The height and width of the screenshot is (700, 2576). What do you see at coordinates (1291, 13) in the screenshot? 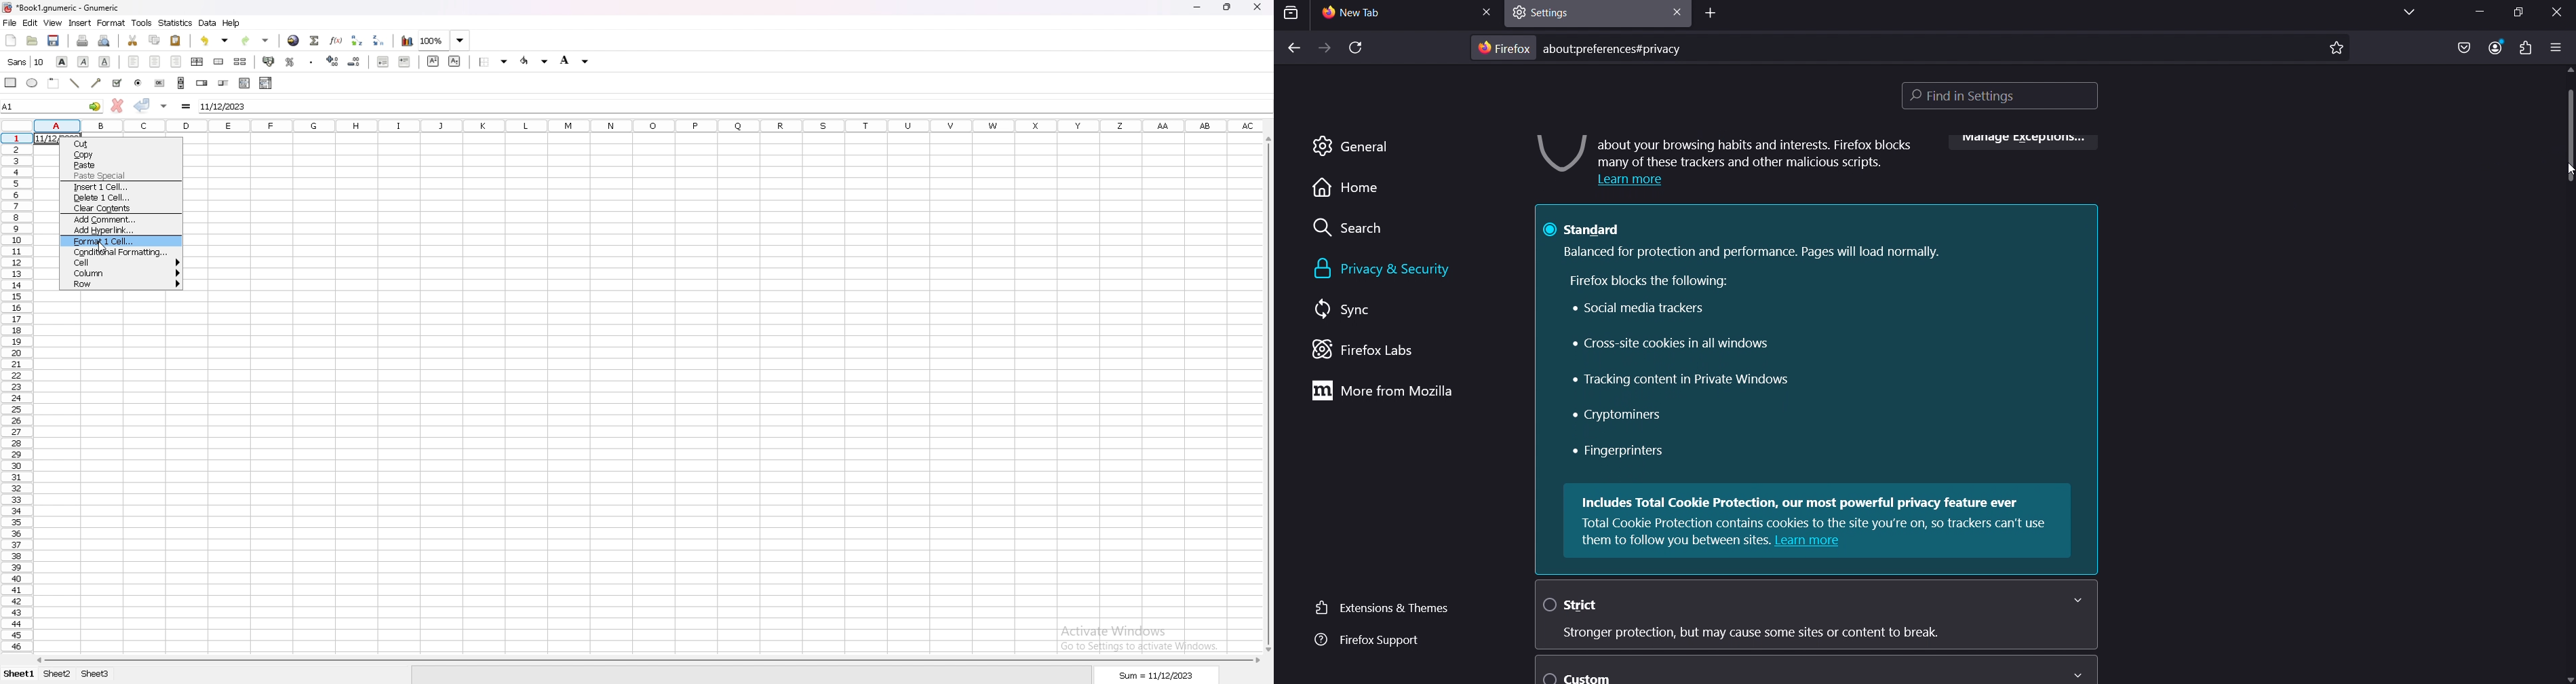
I see `search tab` at bounding box center [1291, 13].